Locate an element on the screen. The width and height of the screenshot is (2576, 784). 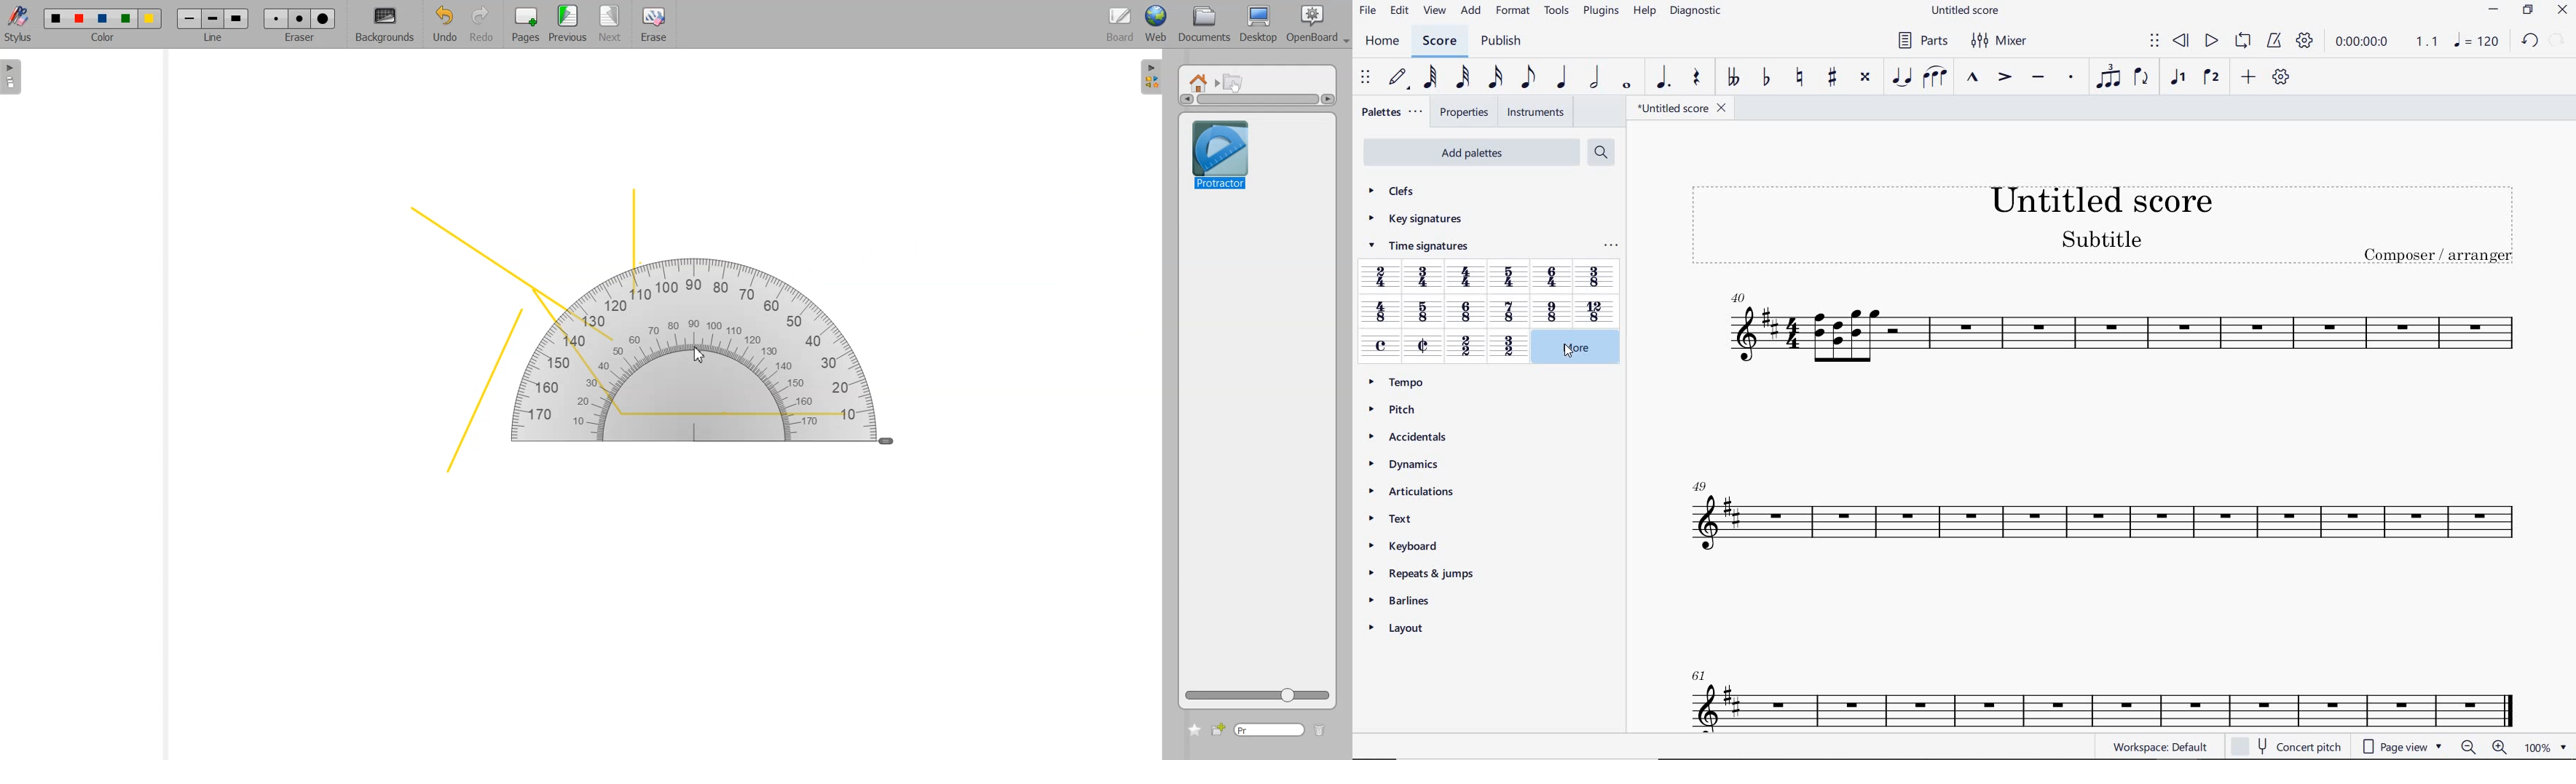
KEYBOARD is located at coordinates (1406, 545).